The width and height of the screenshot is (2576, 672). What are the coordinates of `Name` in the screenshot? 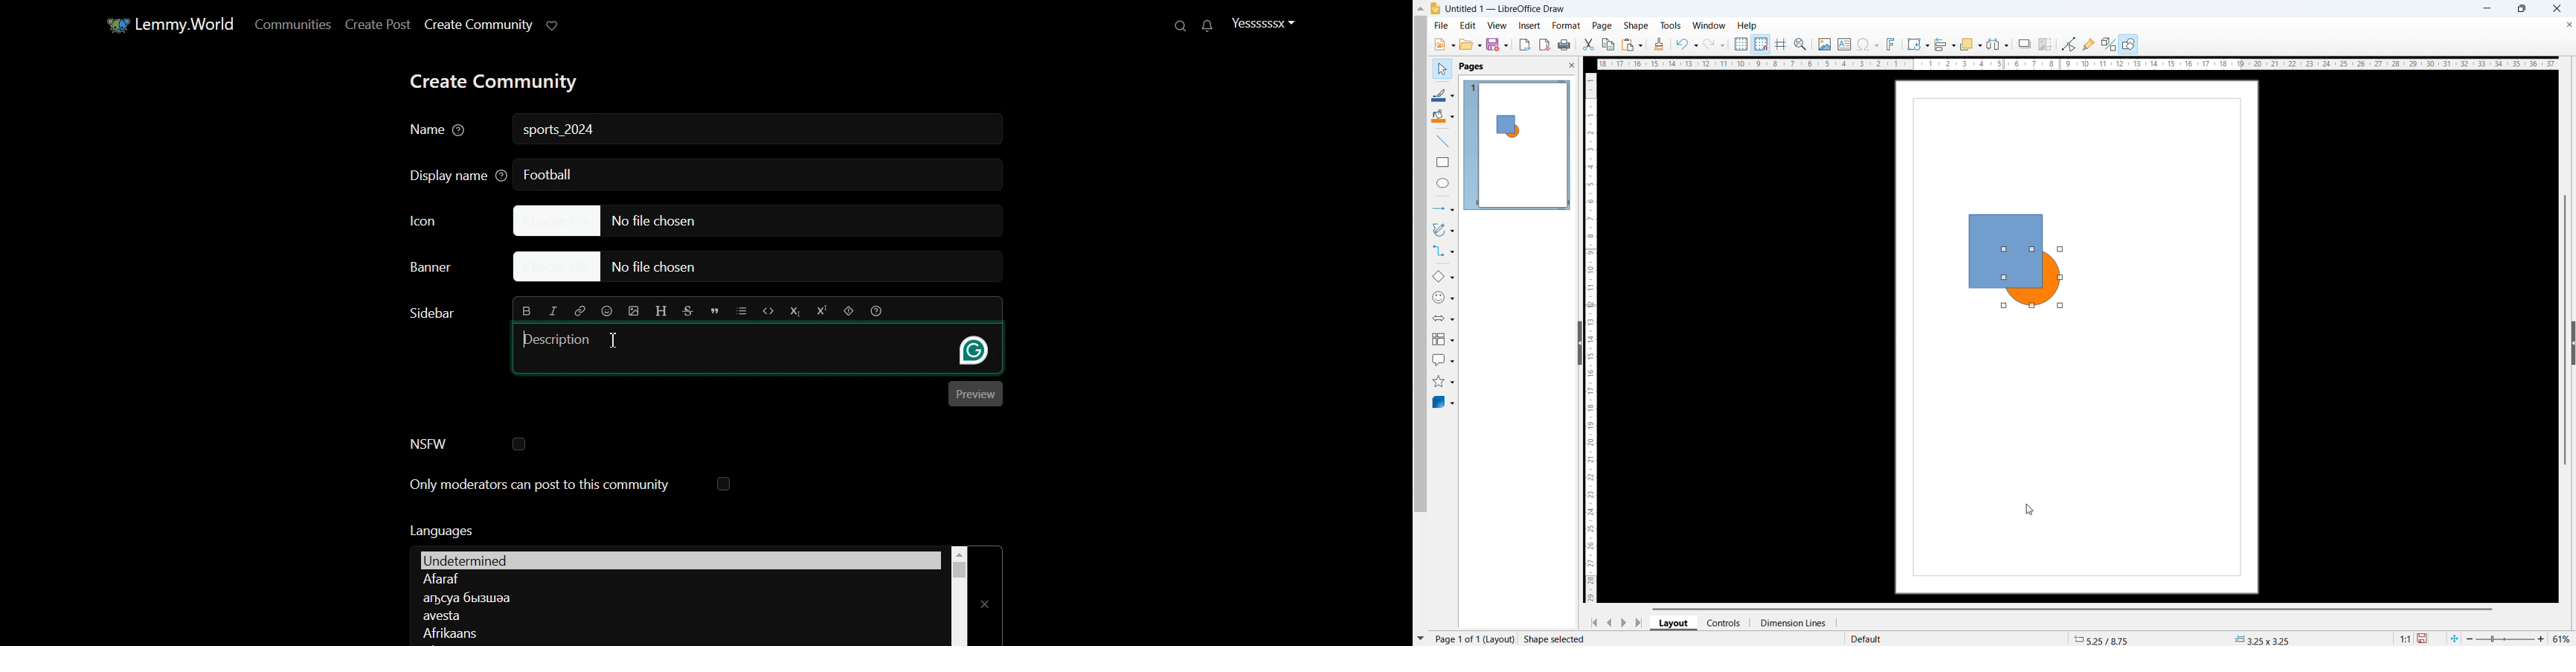 It's located at (440, 131).